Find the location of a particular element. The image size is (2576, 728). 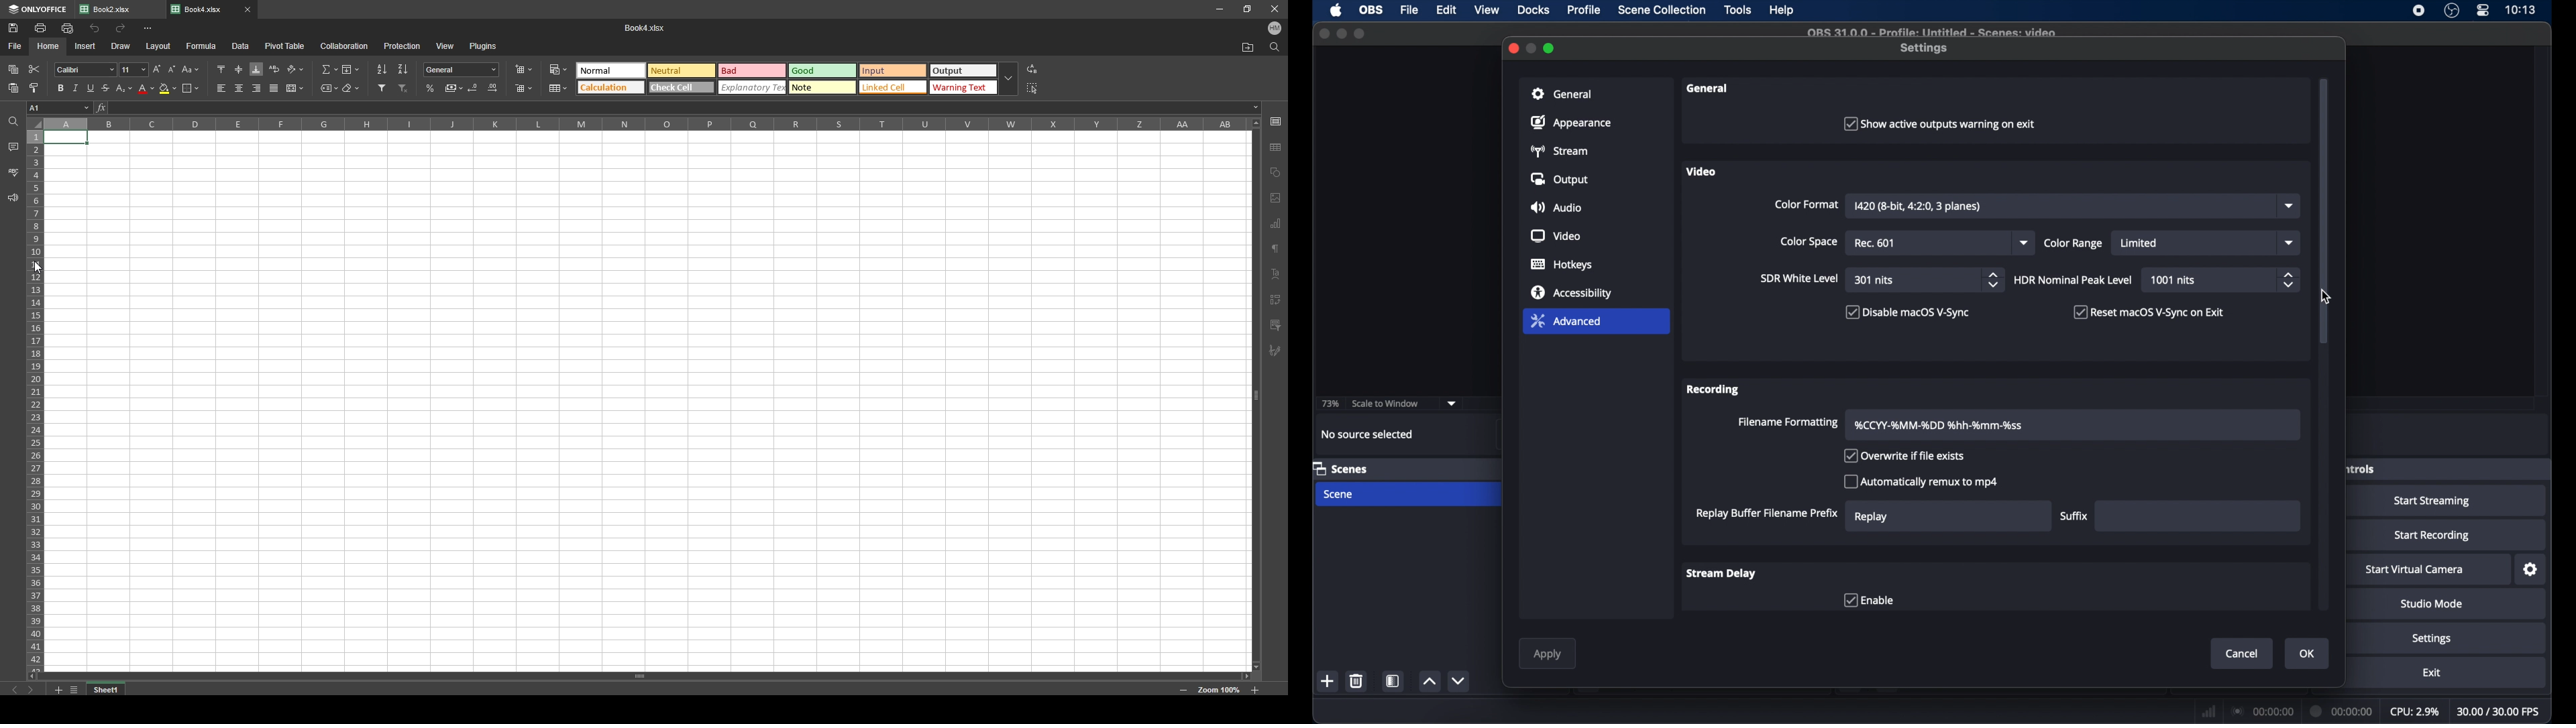

color space is located at coordinates (1809, 241).